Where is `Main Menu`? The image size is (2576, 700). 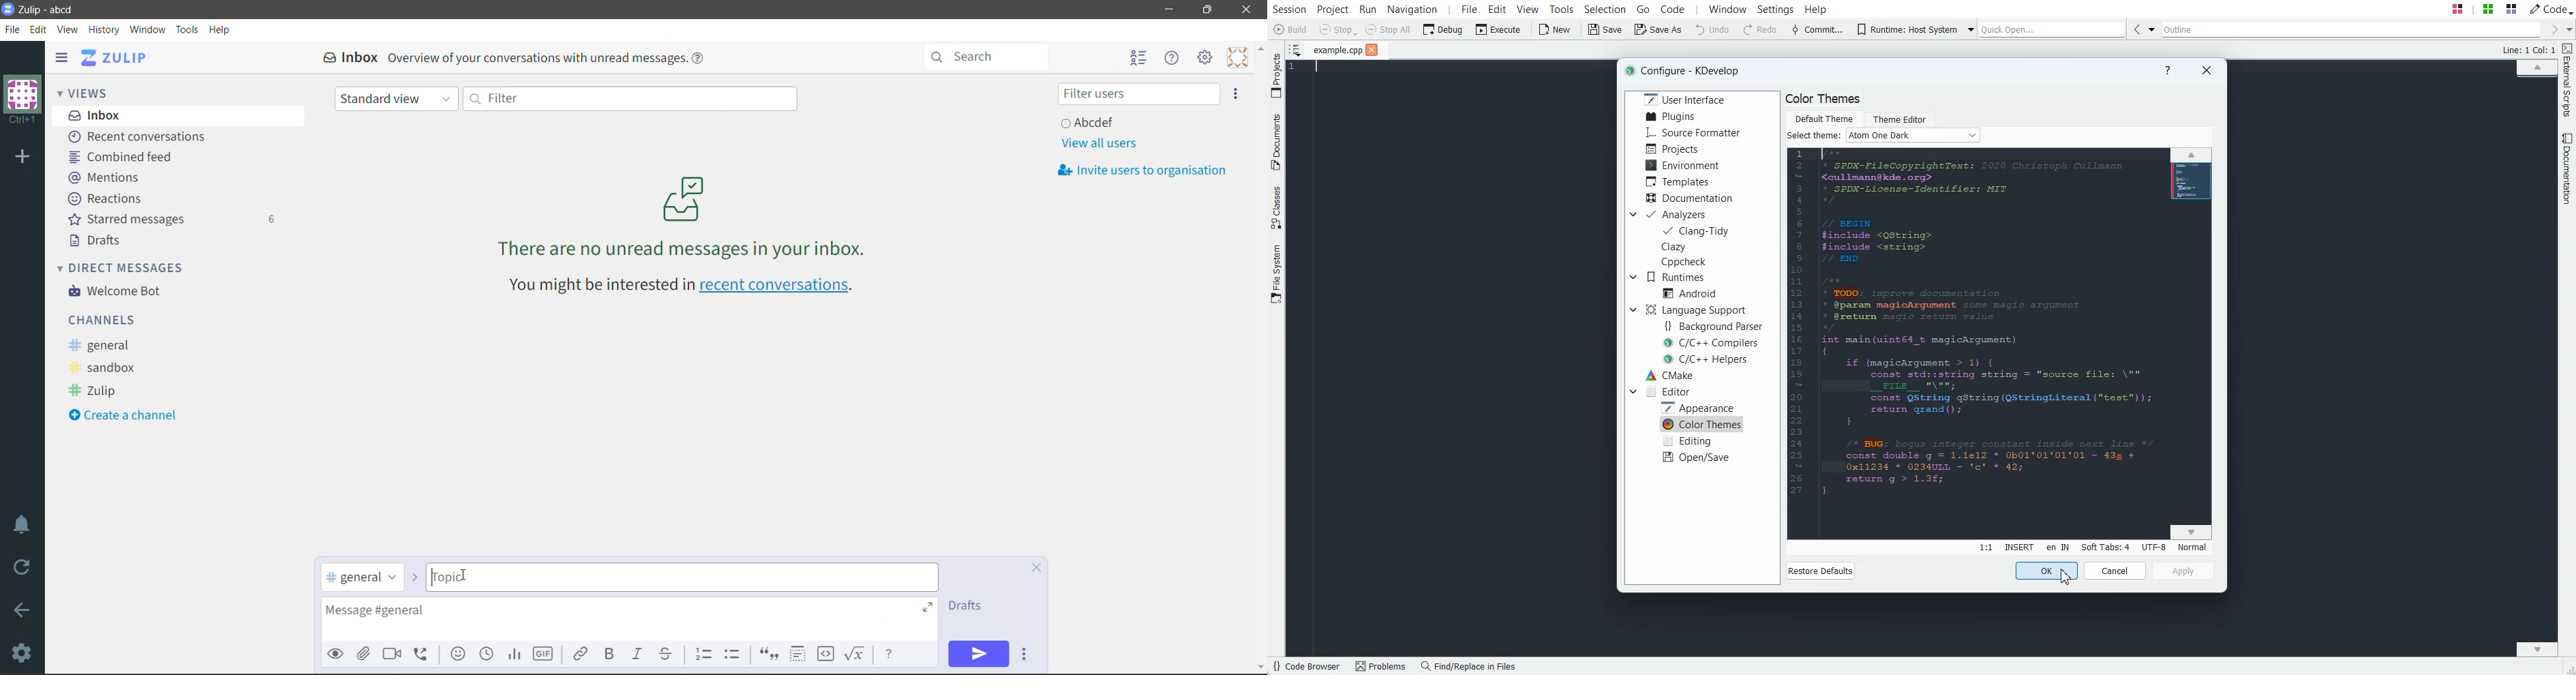
Main Menu is located at coordinates (1206, 57).